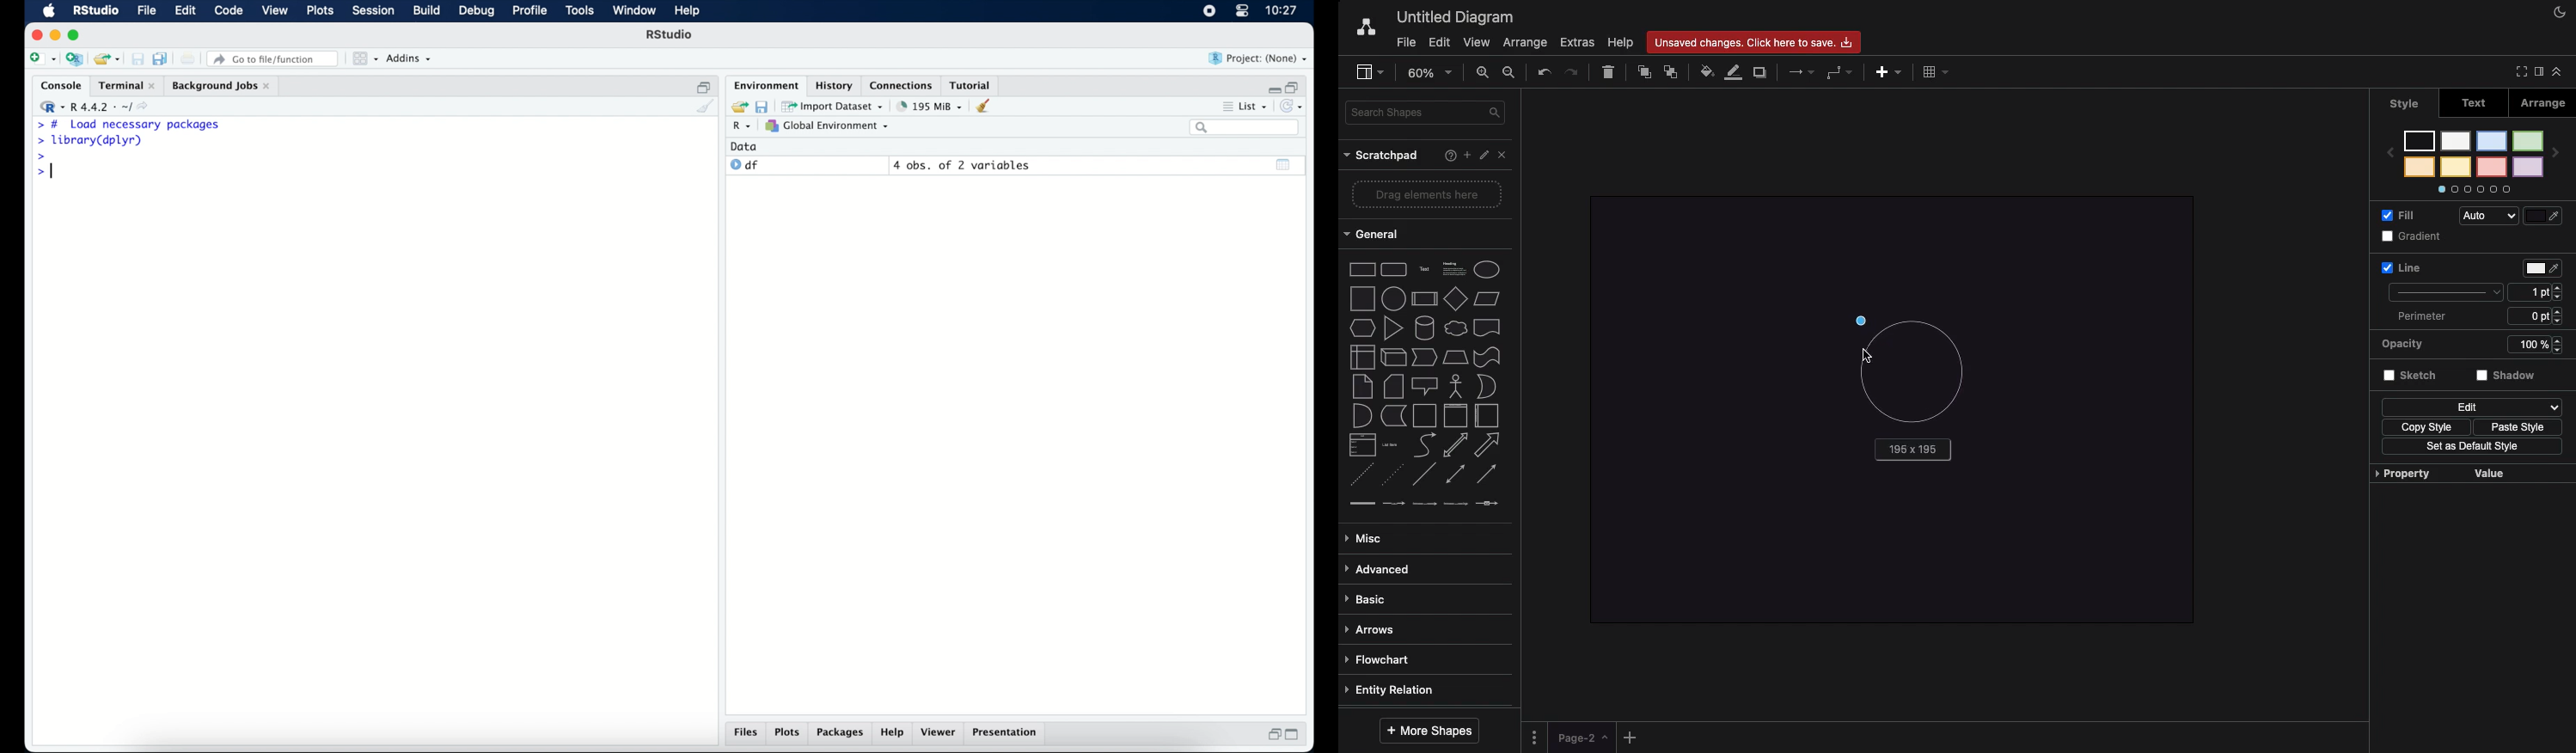  Describe the element at coordinates (1284, 164) in the screenshot. I see `show output  window` at that location.